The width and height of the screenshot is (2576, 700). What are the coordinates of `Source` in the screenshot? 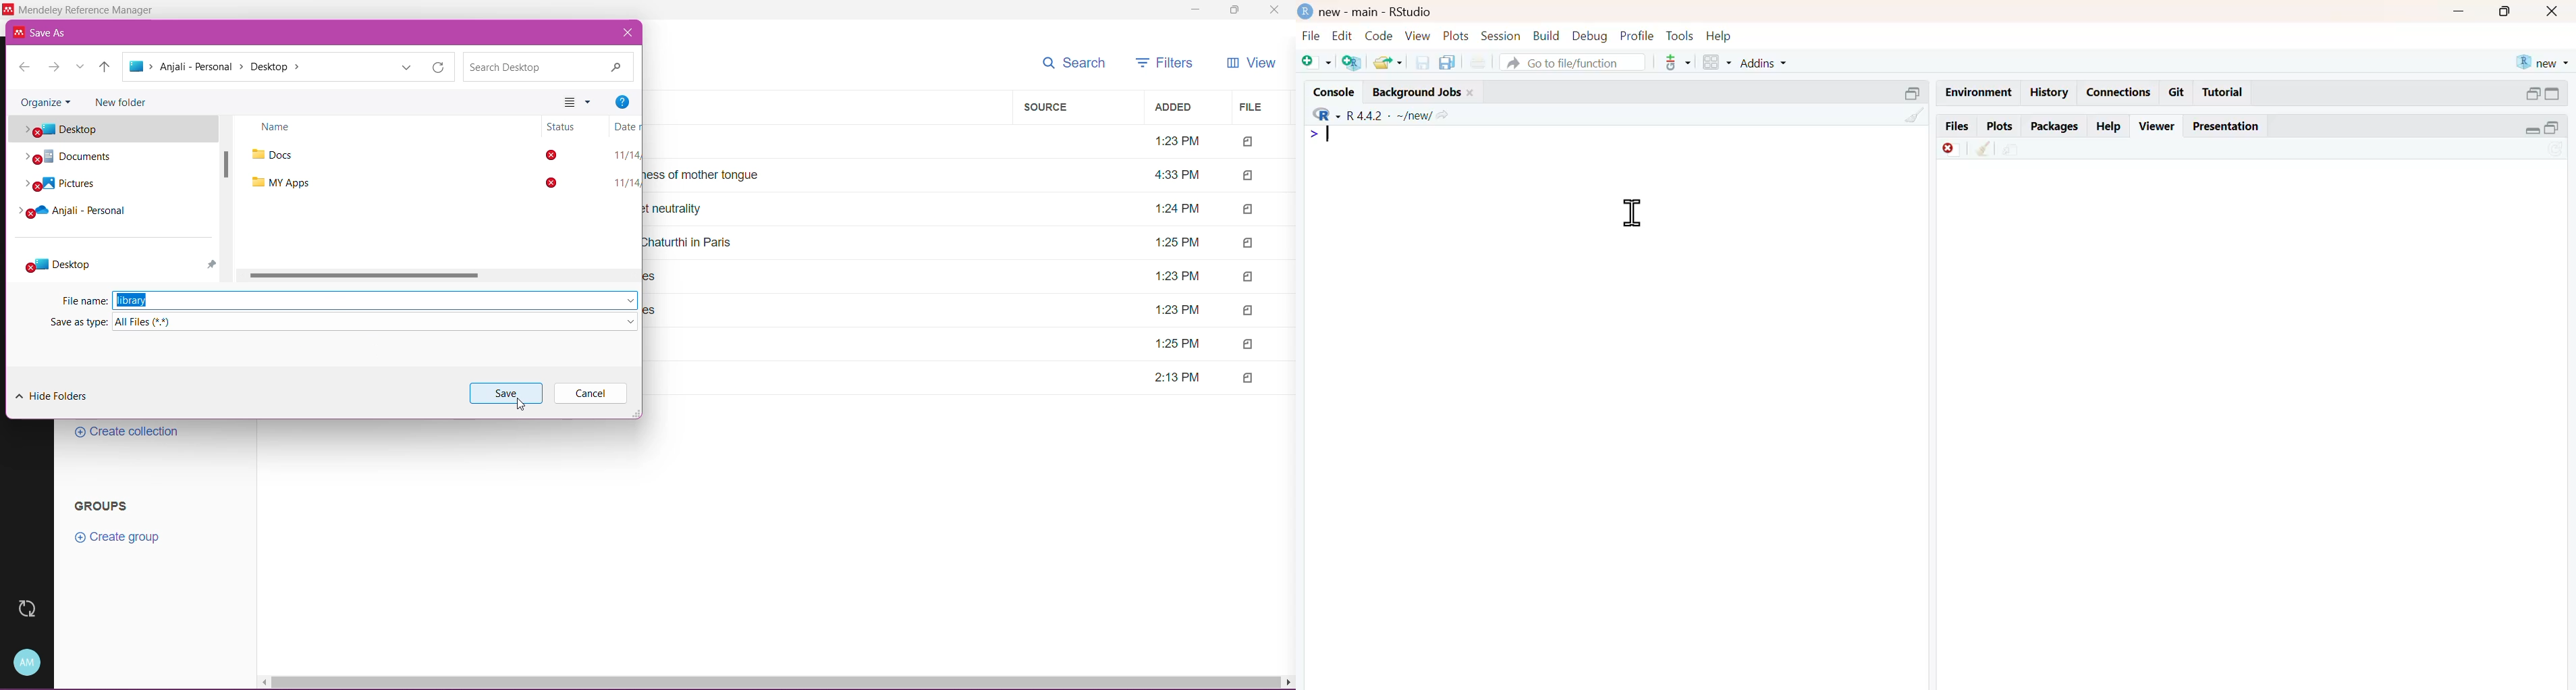 It's located at (1080, 107).